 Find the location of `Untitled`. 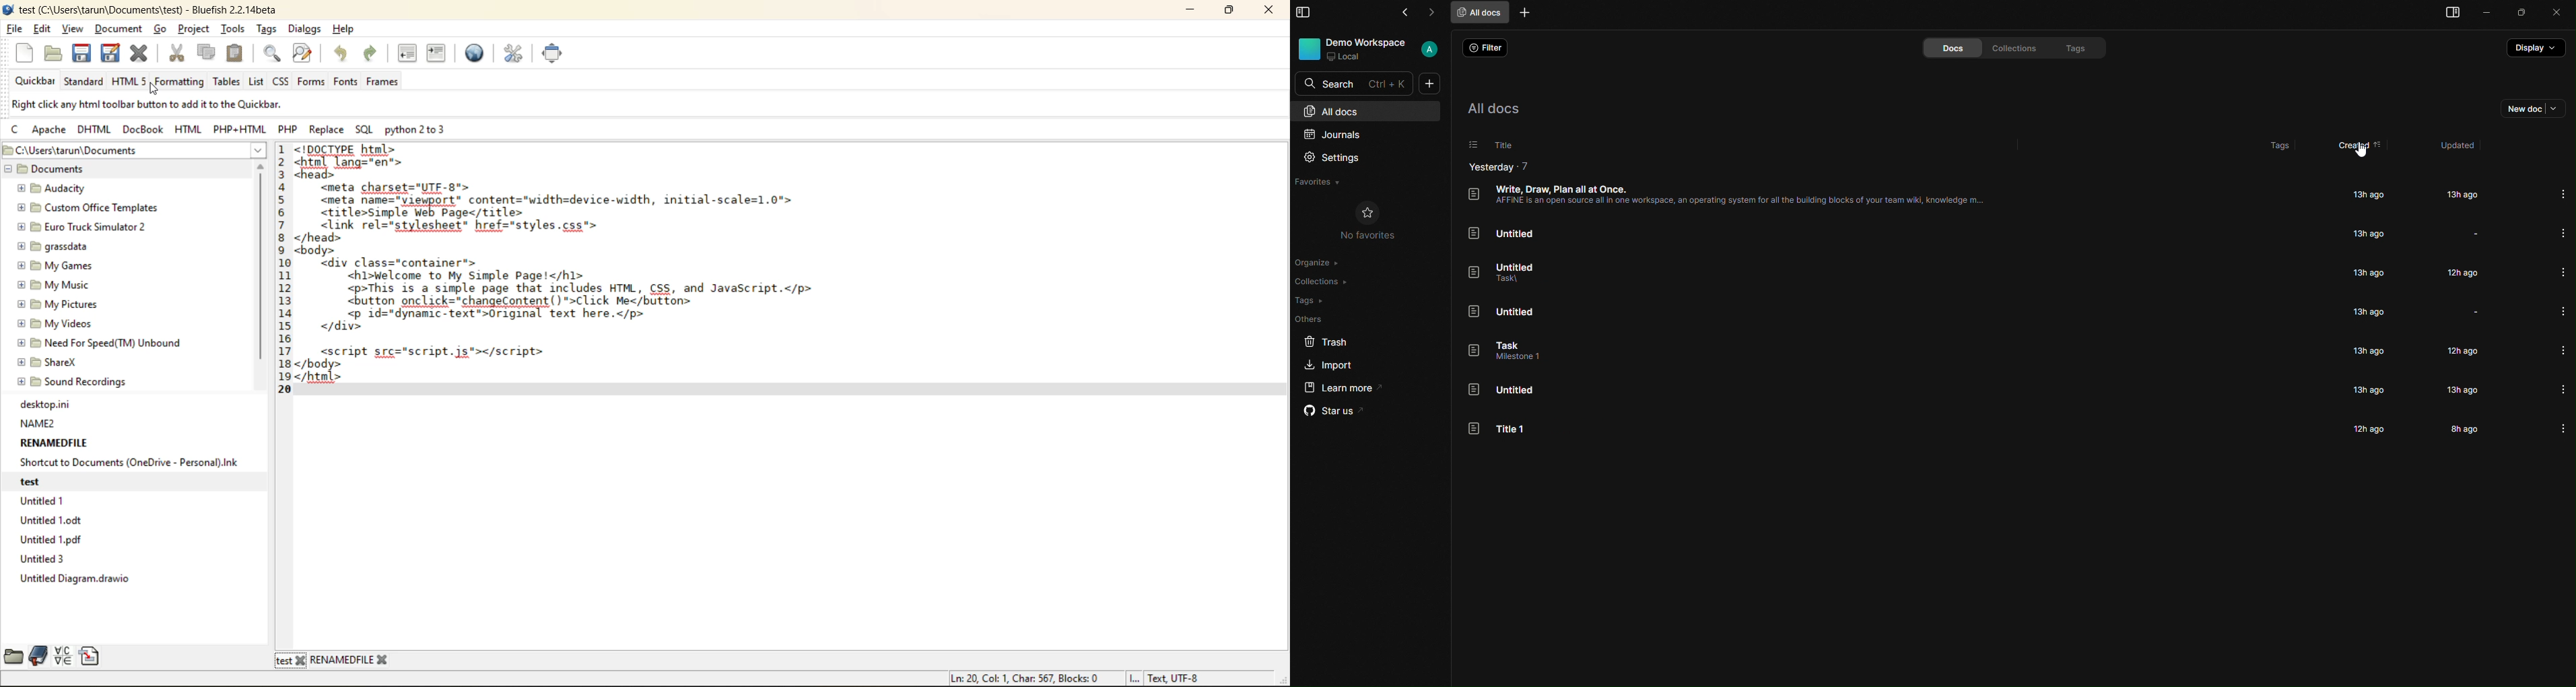

Untitled is located at coordinates (1502, 231).